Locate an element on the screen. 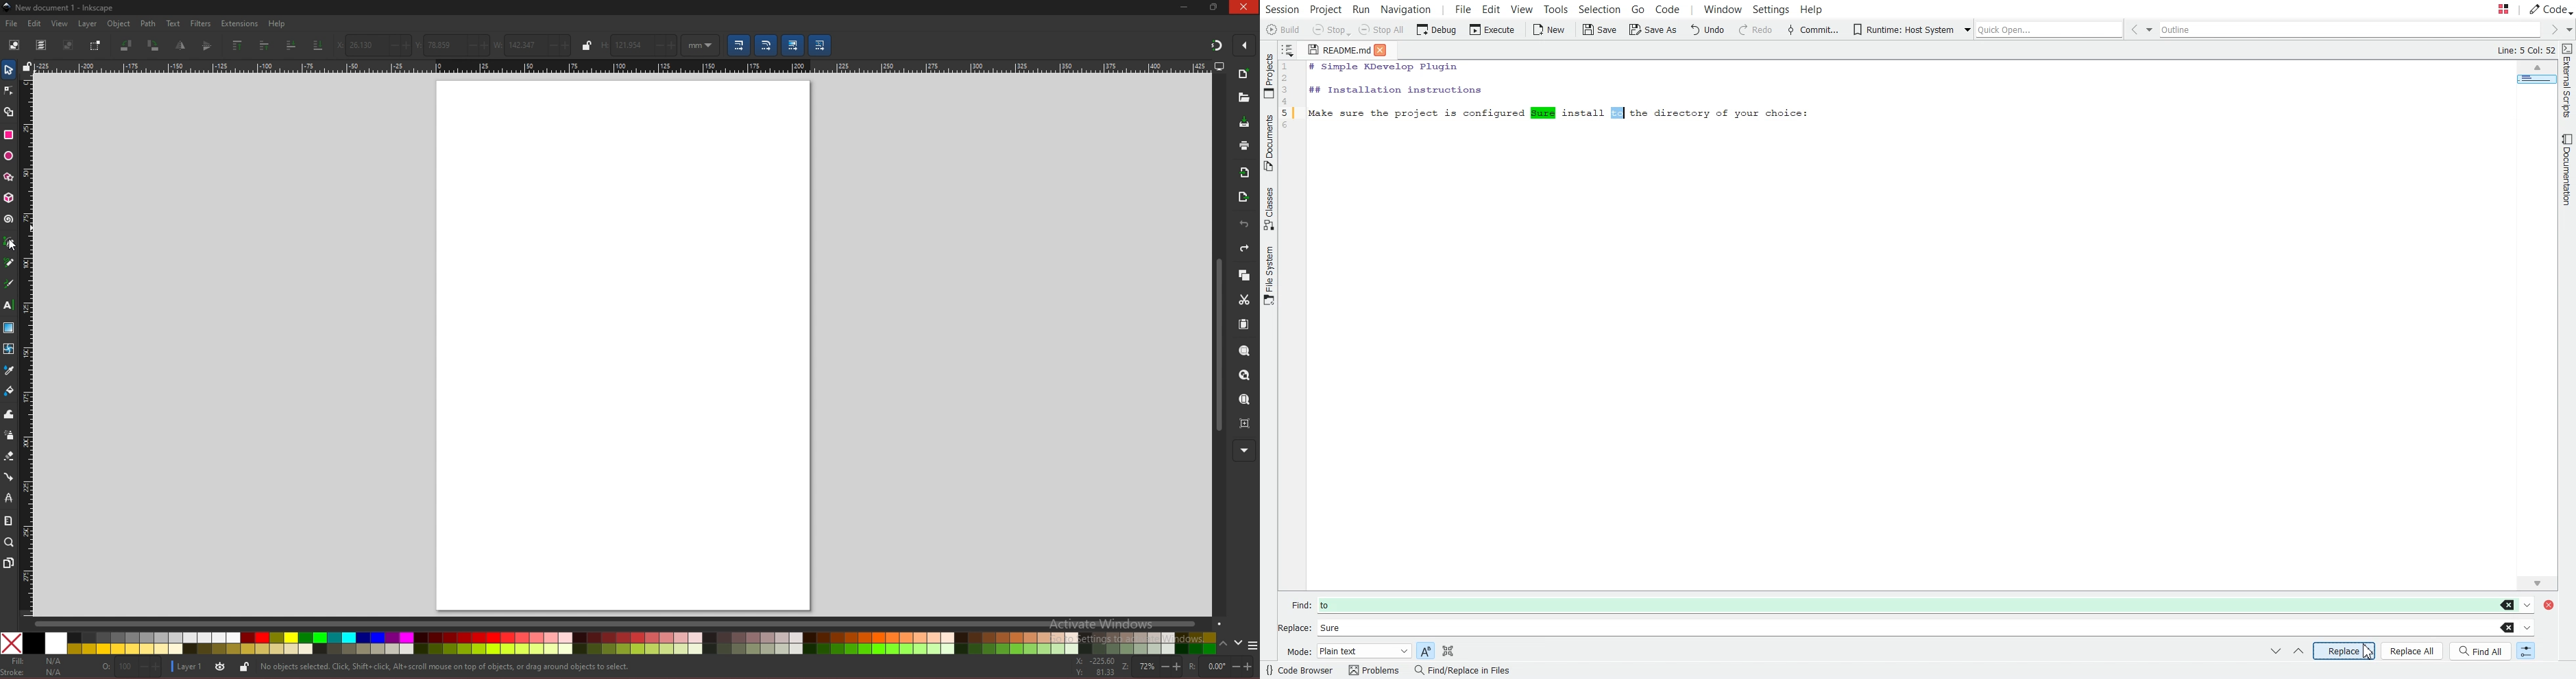 The height and width of the screenshot is (700, 2576). ellipse is located at coordinates (9, 156).